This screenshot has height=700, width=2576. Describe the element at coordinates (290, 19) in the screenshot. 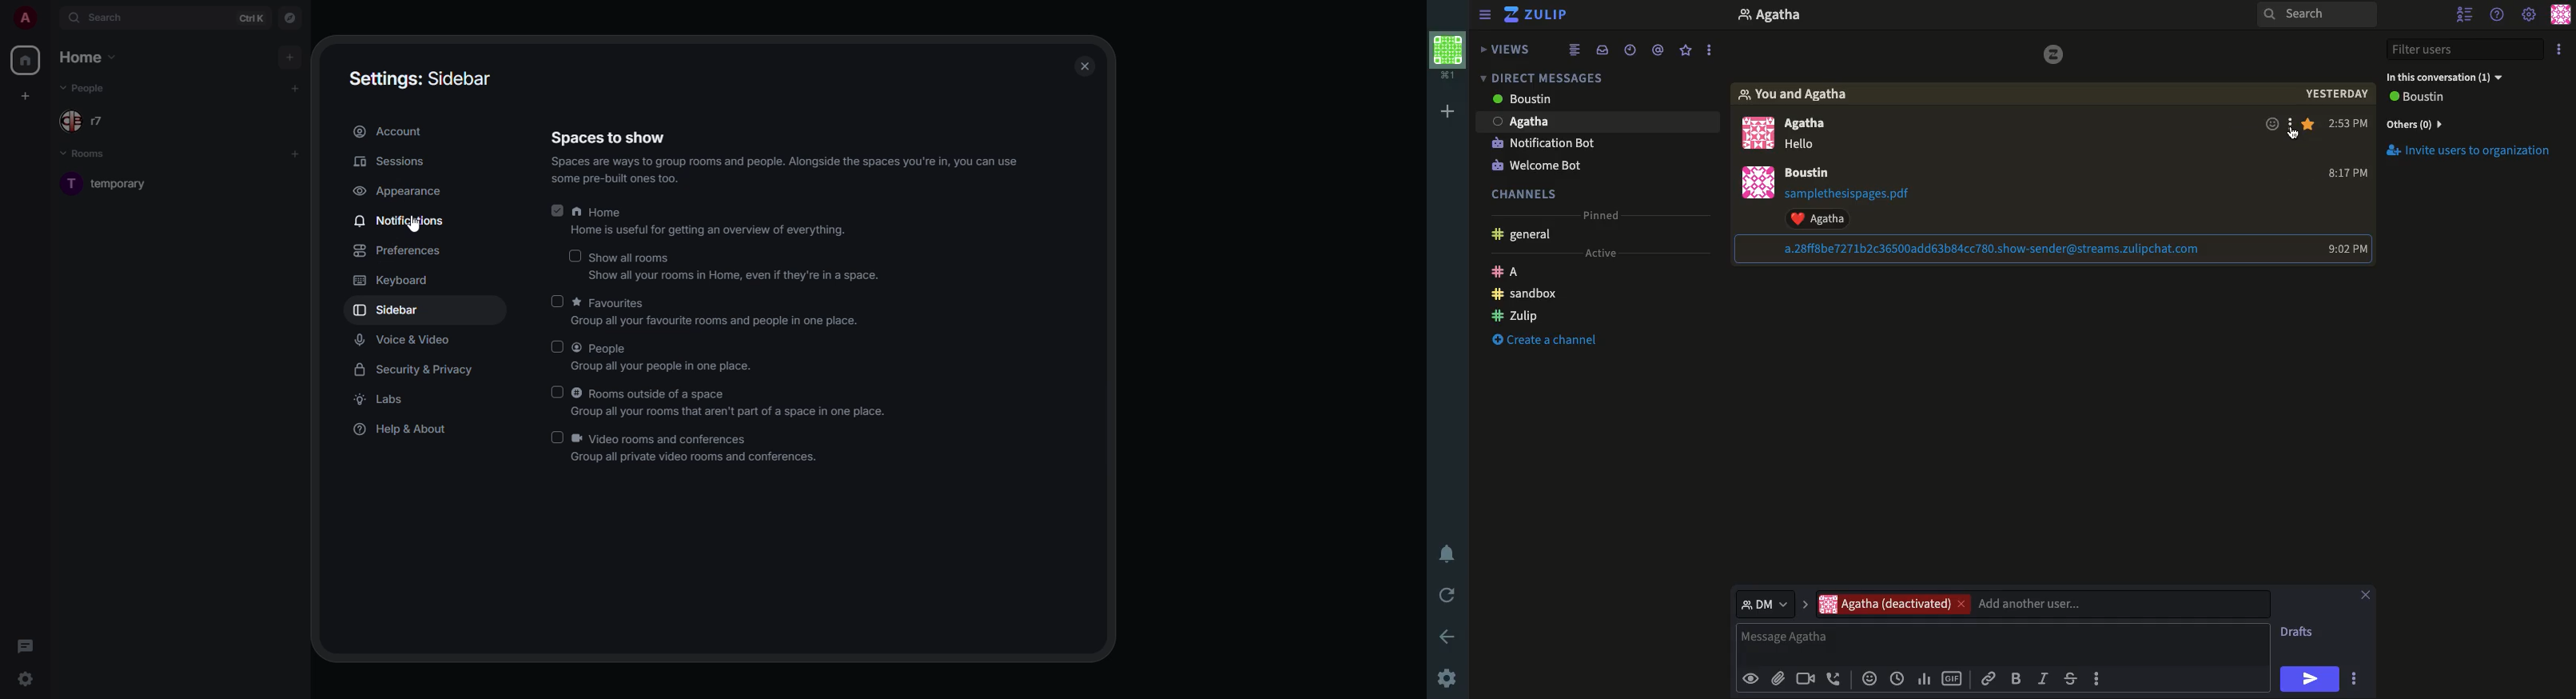

I see `navigator` at that location.